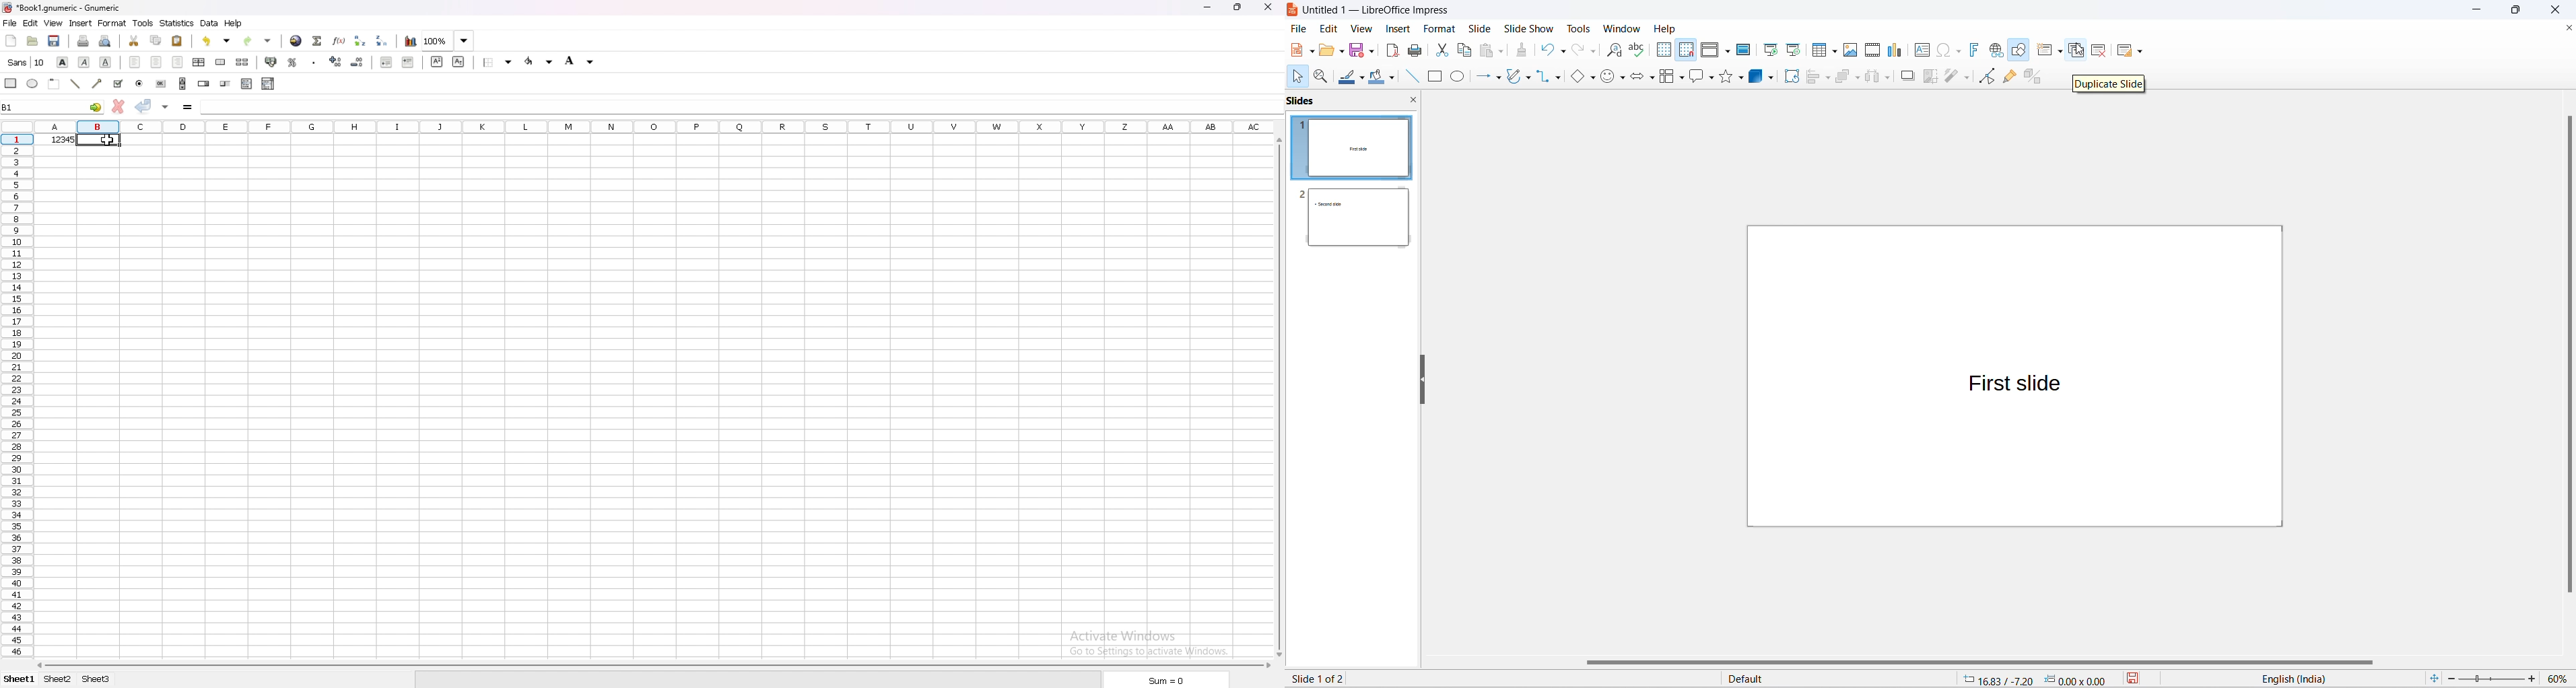 This screenshot has width=2576, height=700. Describe the element at coordinates (106, 41) in the screenshot. I see `print preview` at that location.